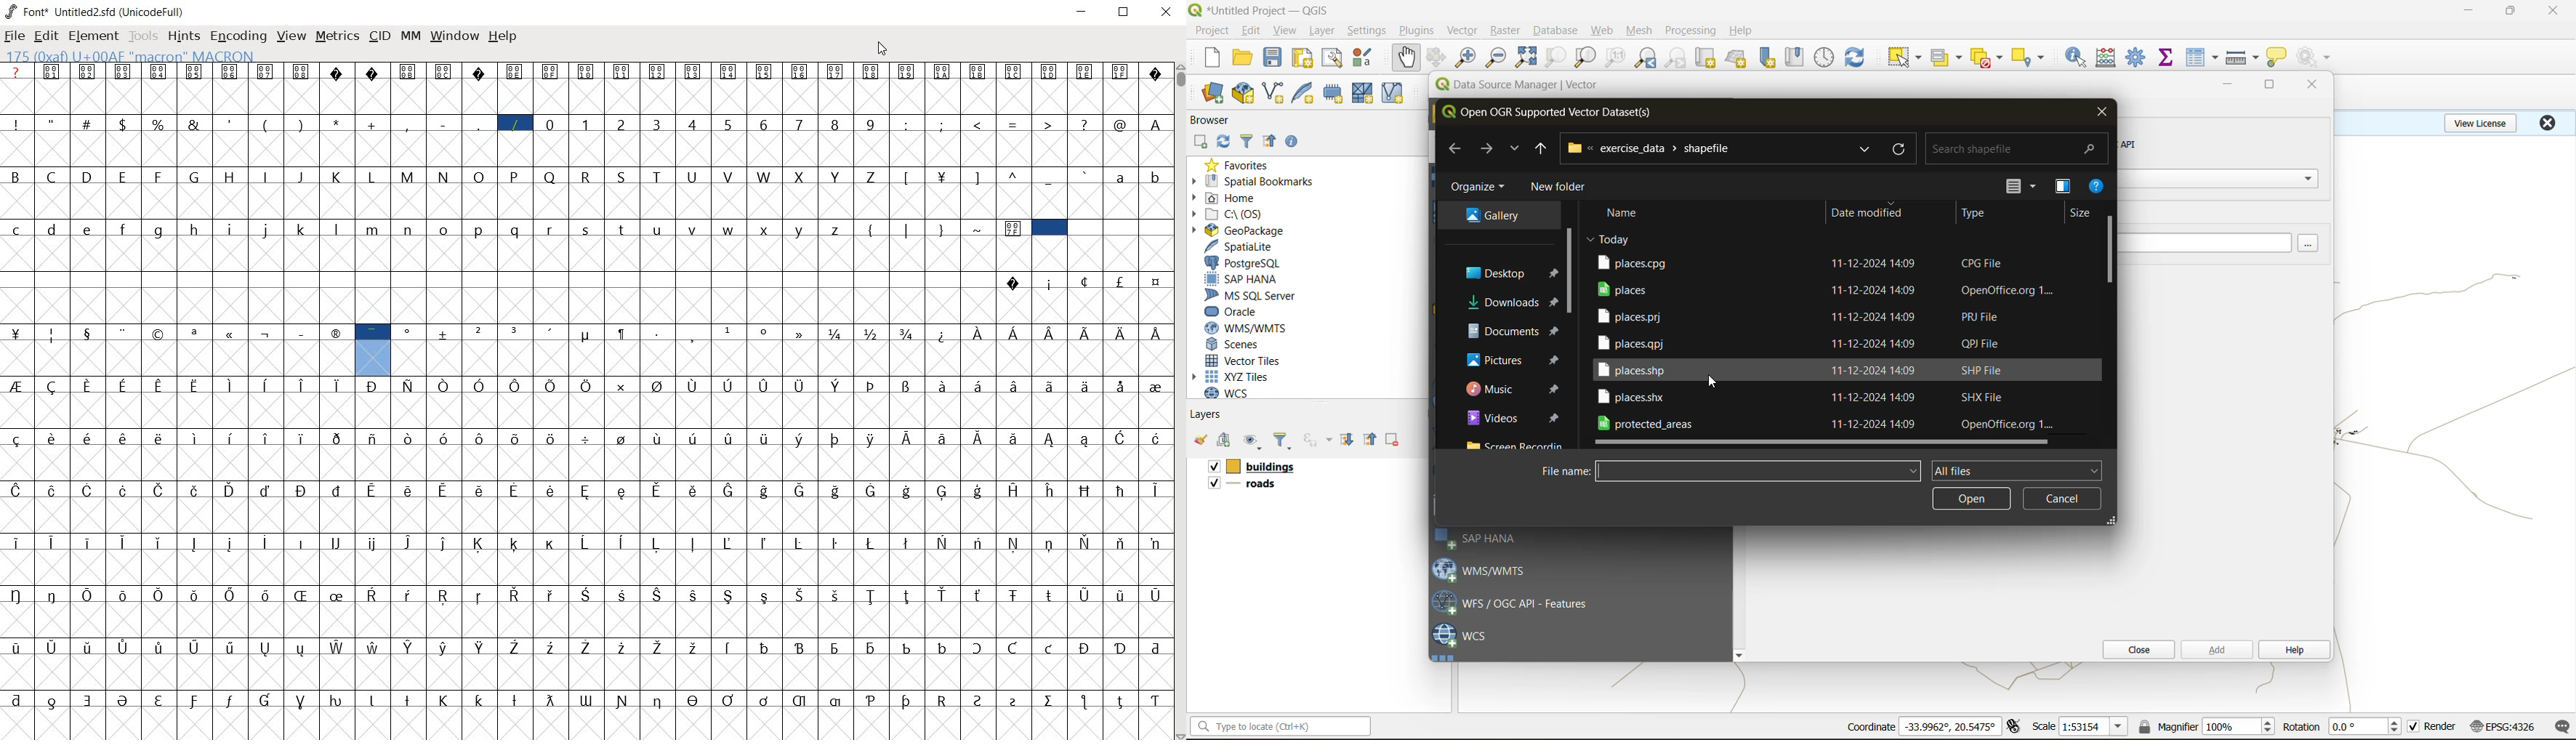  Describe the element at coordinates (1207, 413) in the screenshot. I see `layers` at that location.